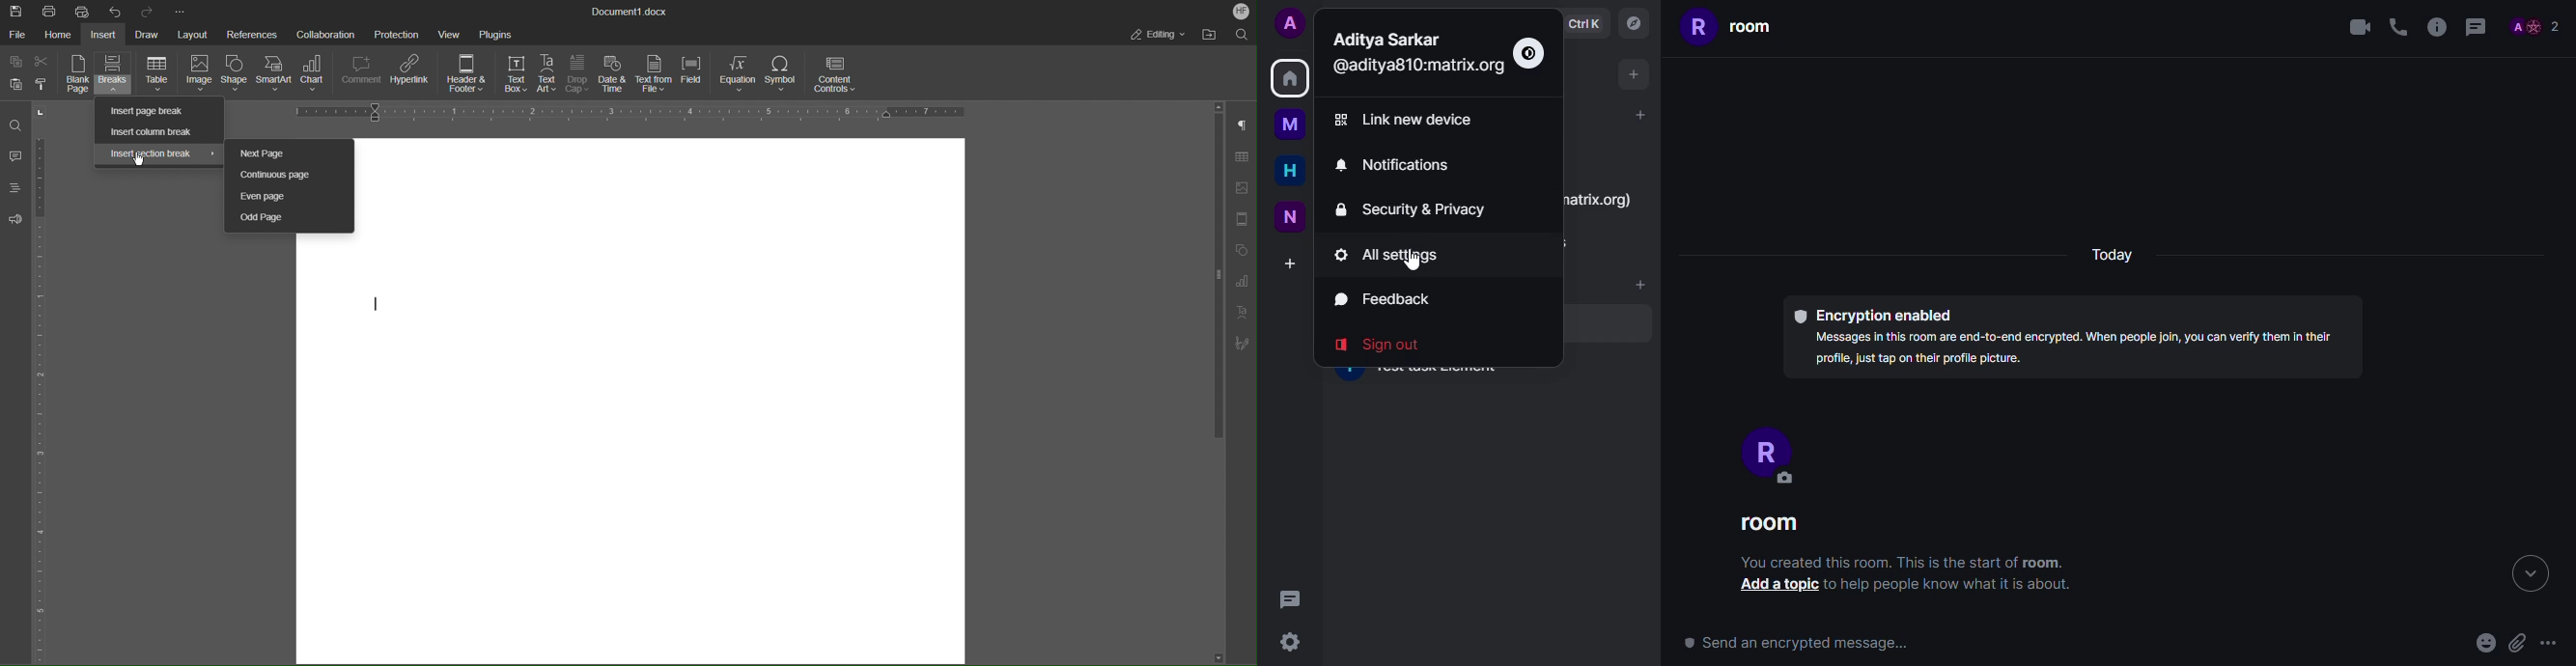 The height and width of the screenshot is (672, 2576). Describe the element at coordinates (1383, 299) in the screenshot. I see `feedback` at that location.